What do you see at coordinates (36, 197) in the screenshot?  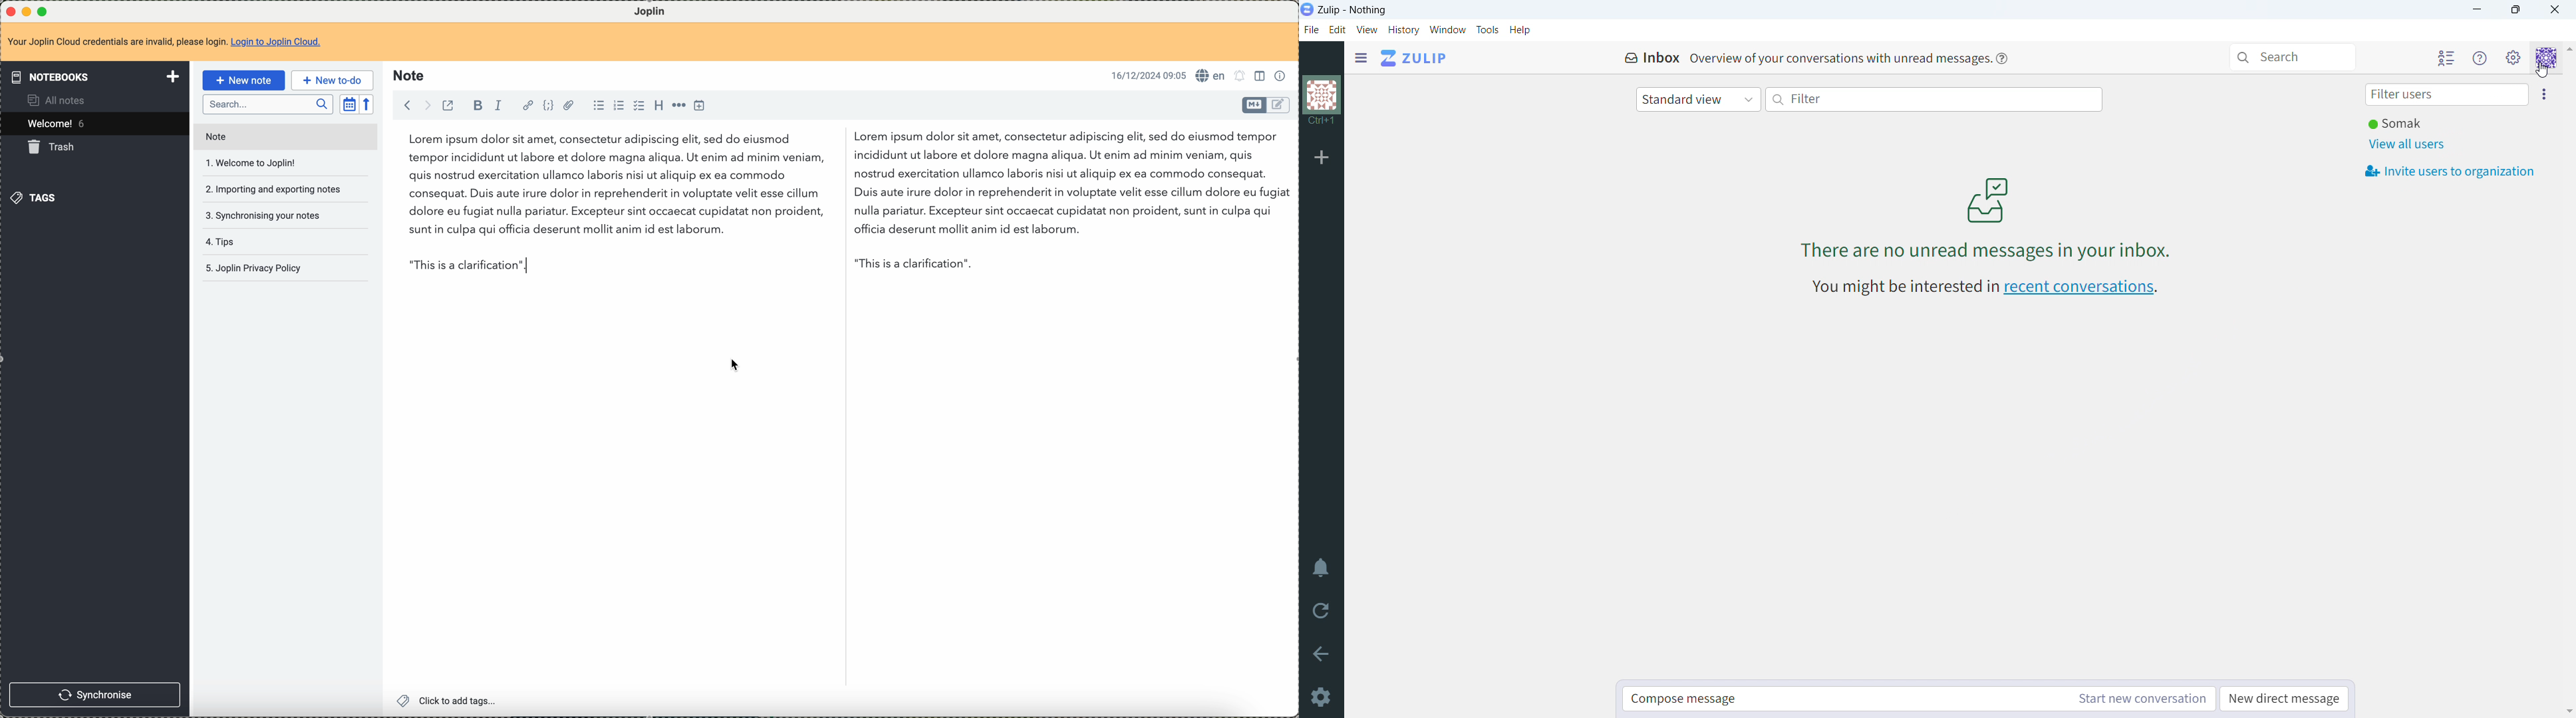 I see `tags` at bounding box center [36, 197].